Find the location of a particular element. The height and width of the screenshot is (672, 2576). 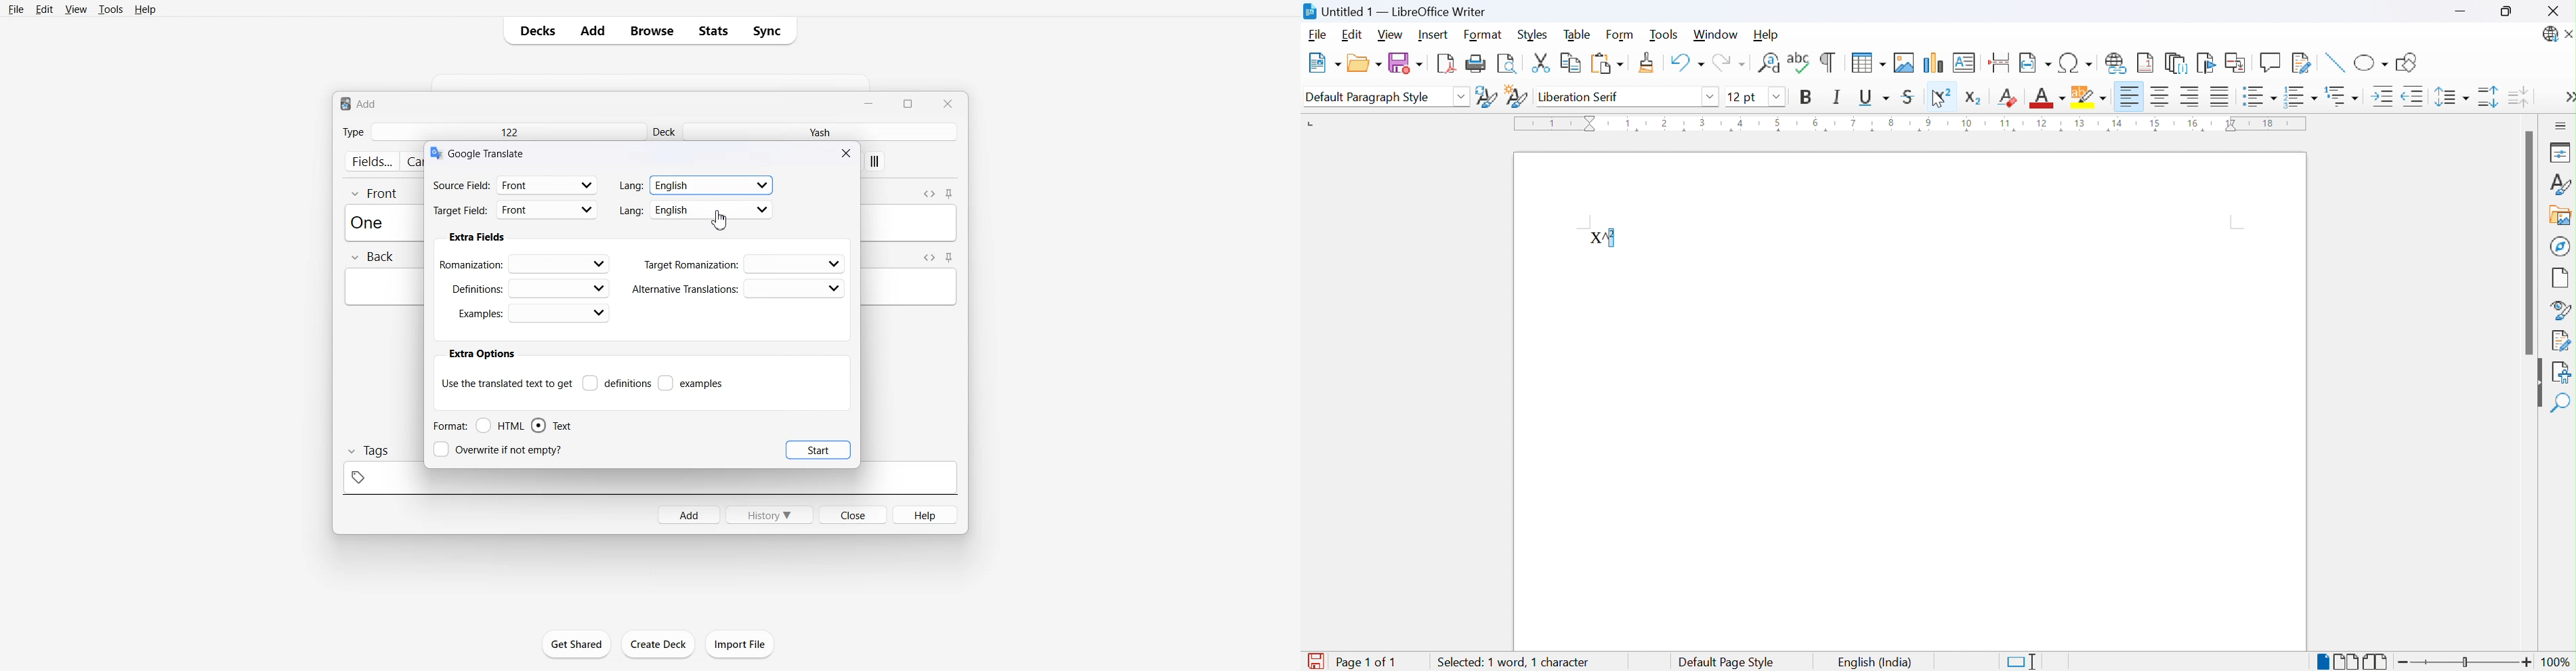

Decrease indent is located at coordinates (2416, 97).